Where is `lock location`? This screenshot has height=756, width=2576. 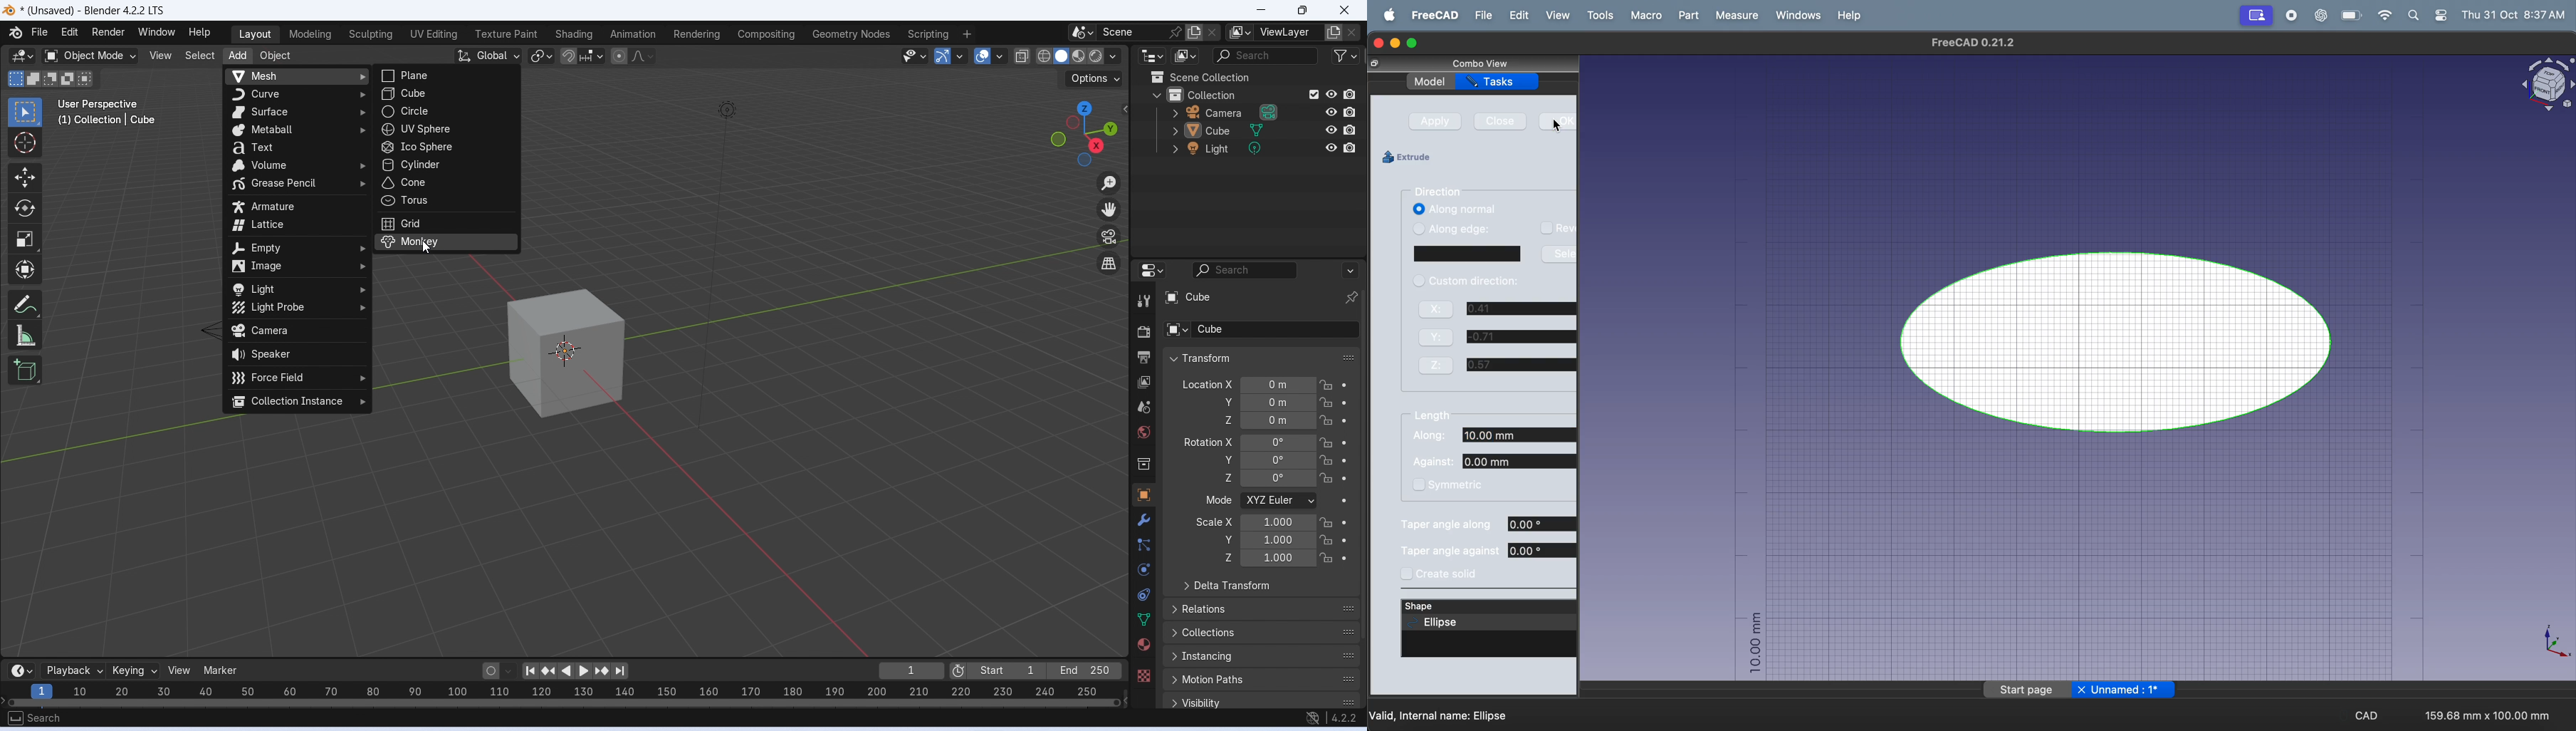
lock location is located at coordinates (1326, 539).